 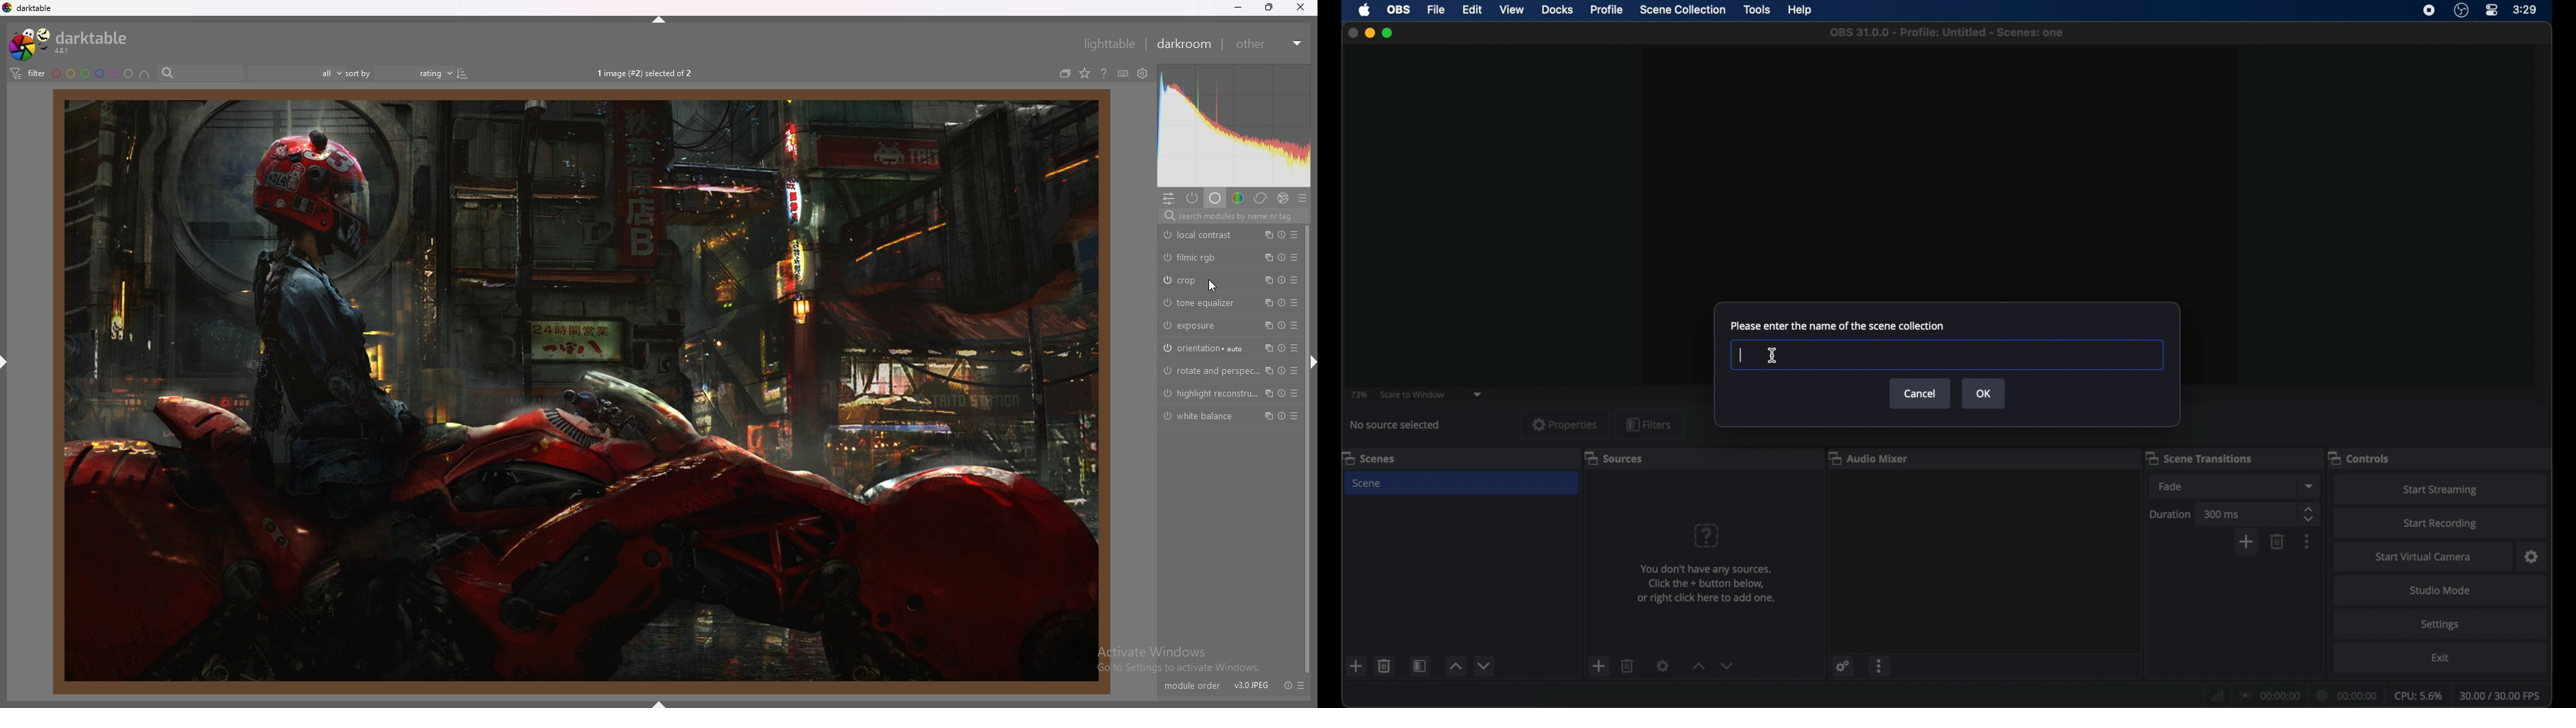 What do you see at coordinates (1266, 325) in the screenshot?
I see `multiple instances action` at bounding box center [1266, 325].